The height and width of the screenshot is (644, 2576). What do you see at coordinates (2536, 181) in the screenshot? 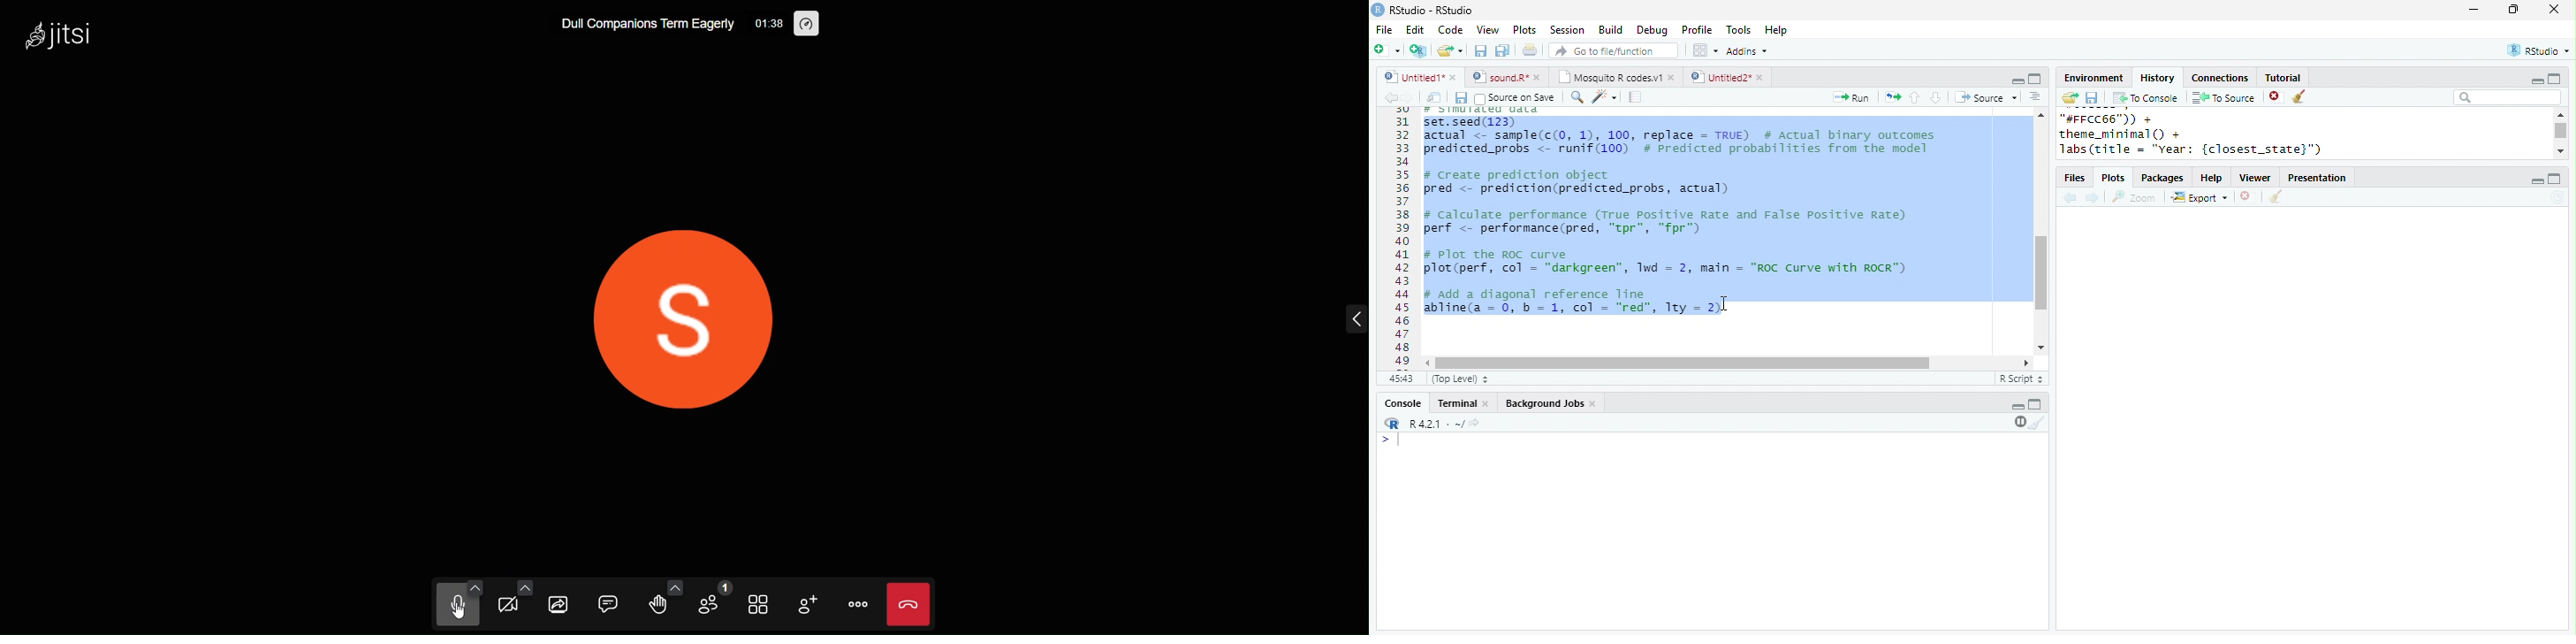
I see `minimize` at bounding box center [2536, 181].